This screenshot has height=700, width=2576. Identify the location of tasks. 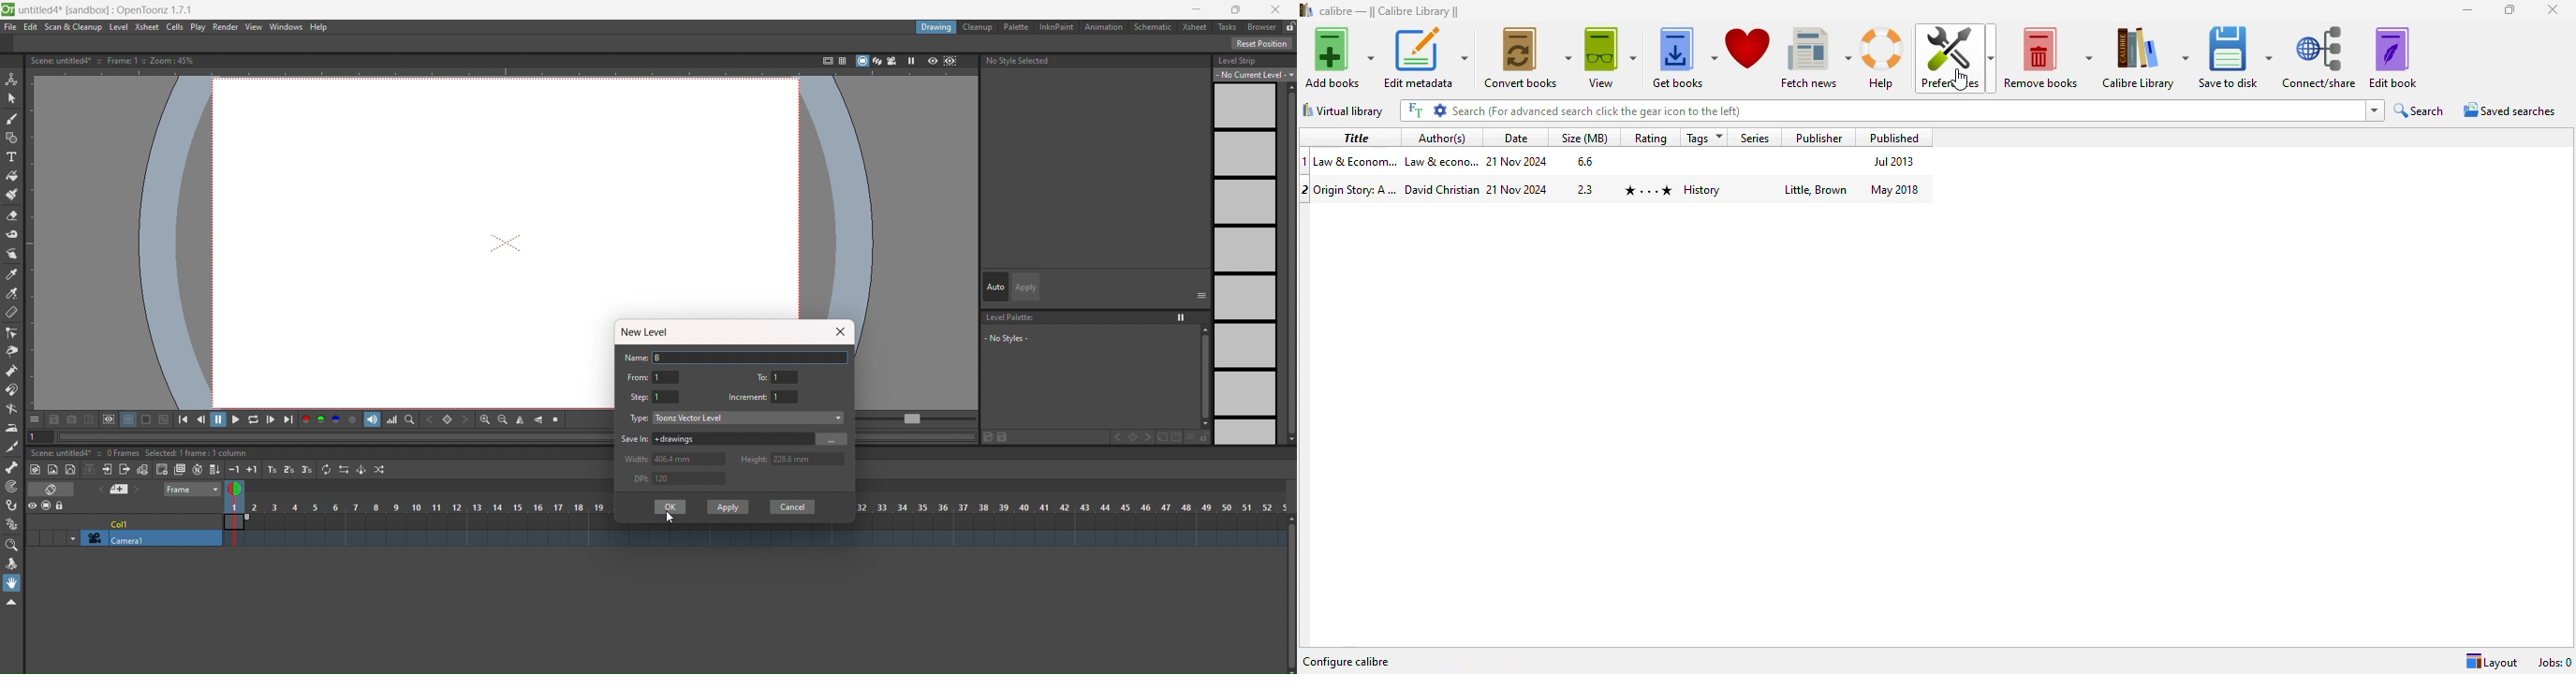
(1227, 28).